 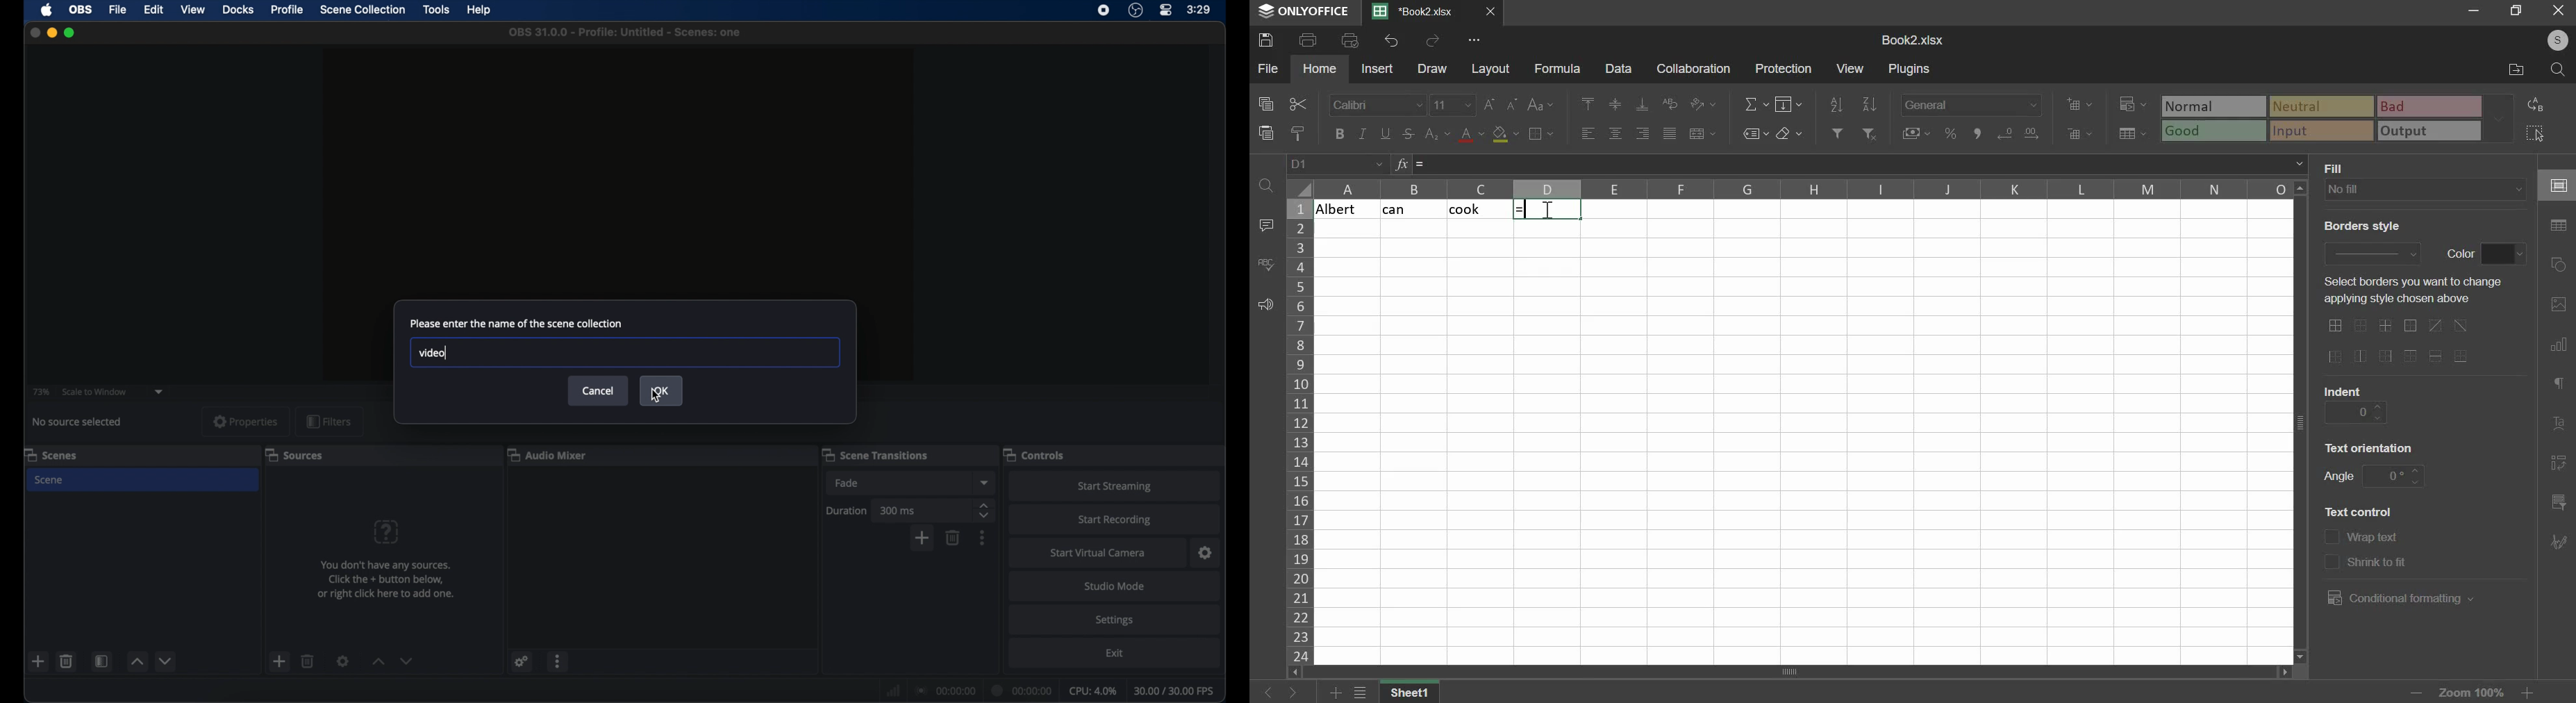 I want to click on redo, so click(x=1434, y=41).